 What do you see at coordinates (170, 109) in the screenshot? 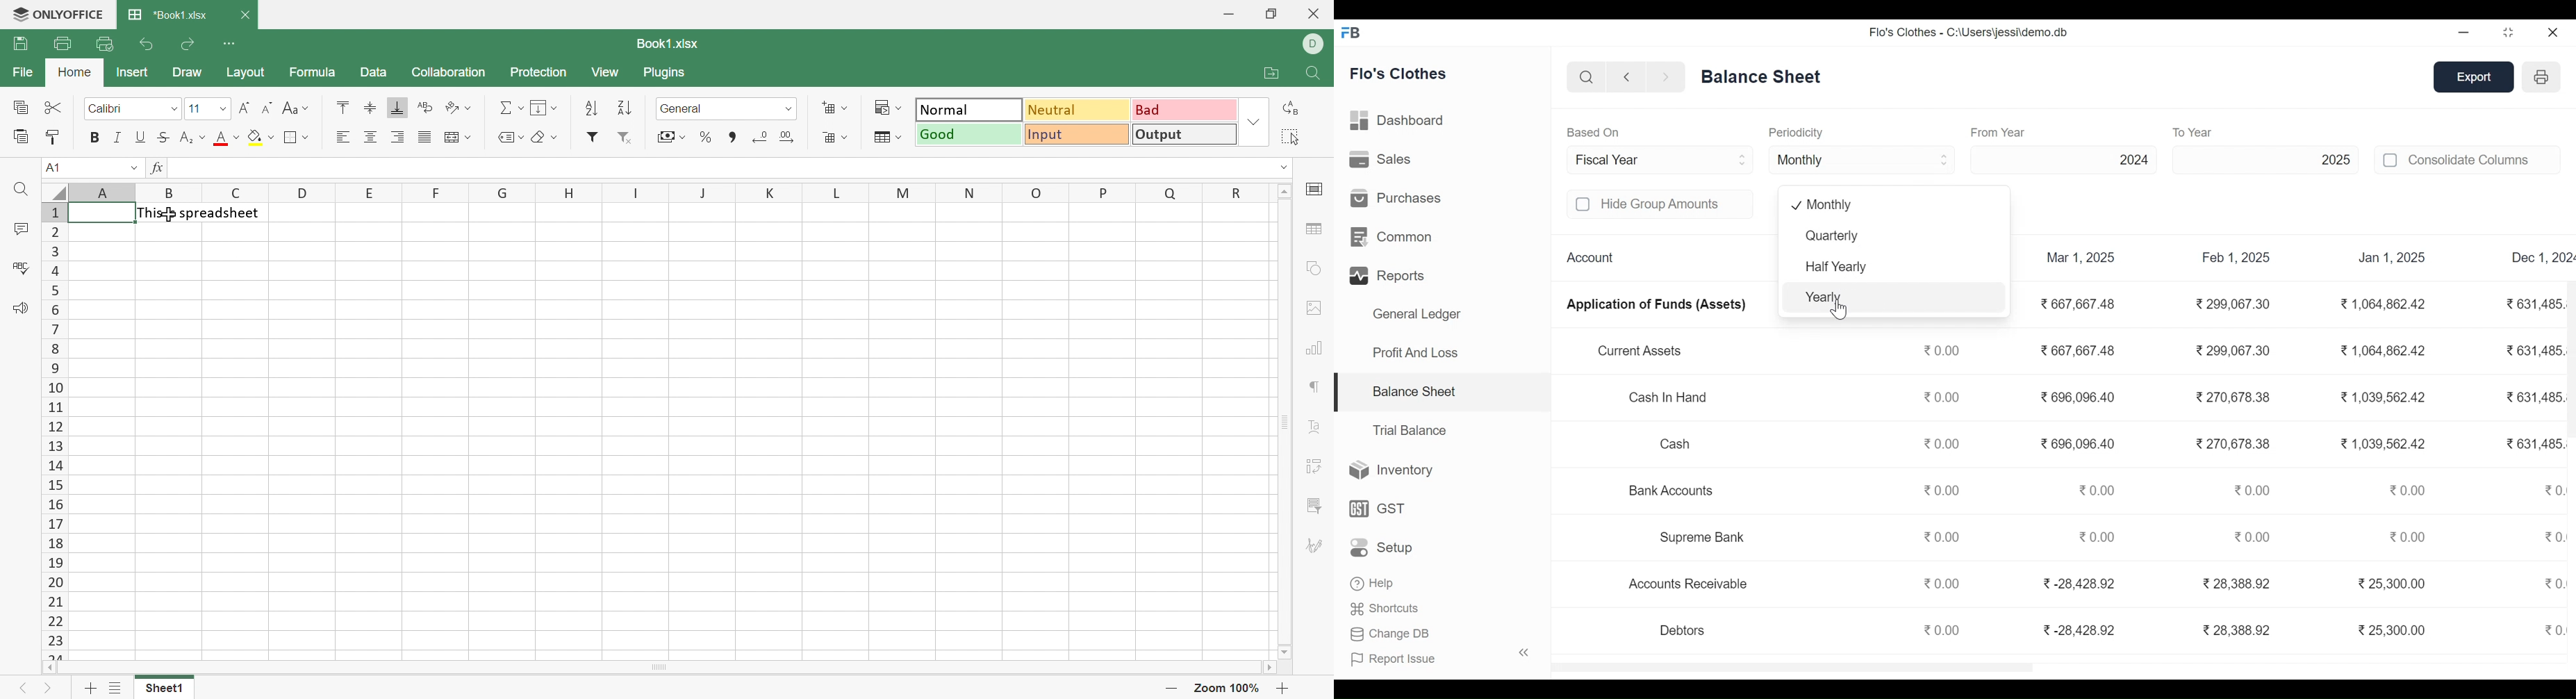
I see `Drop Down` at bounding box center [170, 109].